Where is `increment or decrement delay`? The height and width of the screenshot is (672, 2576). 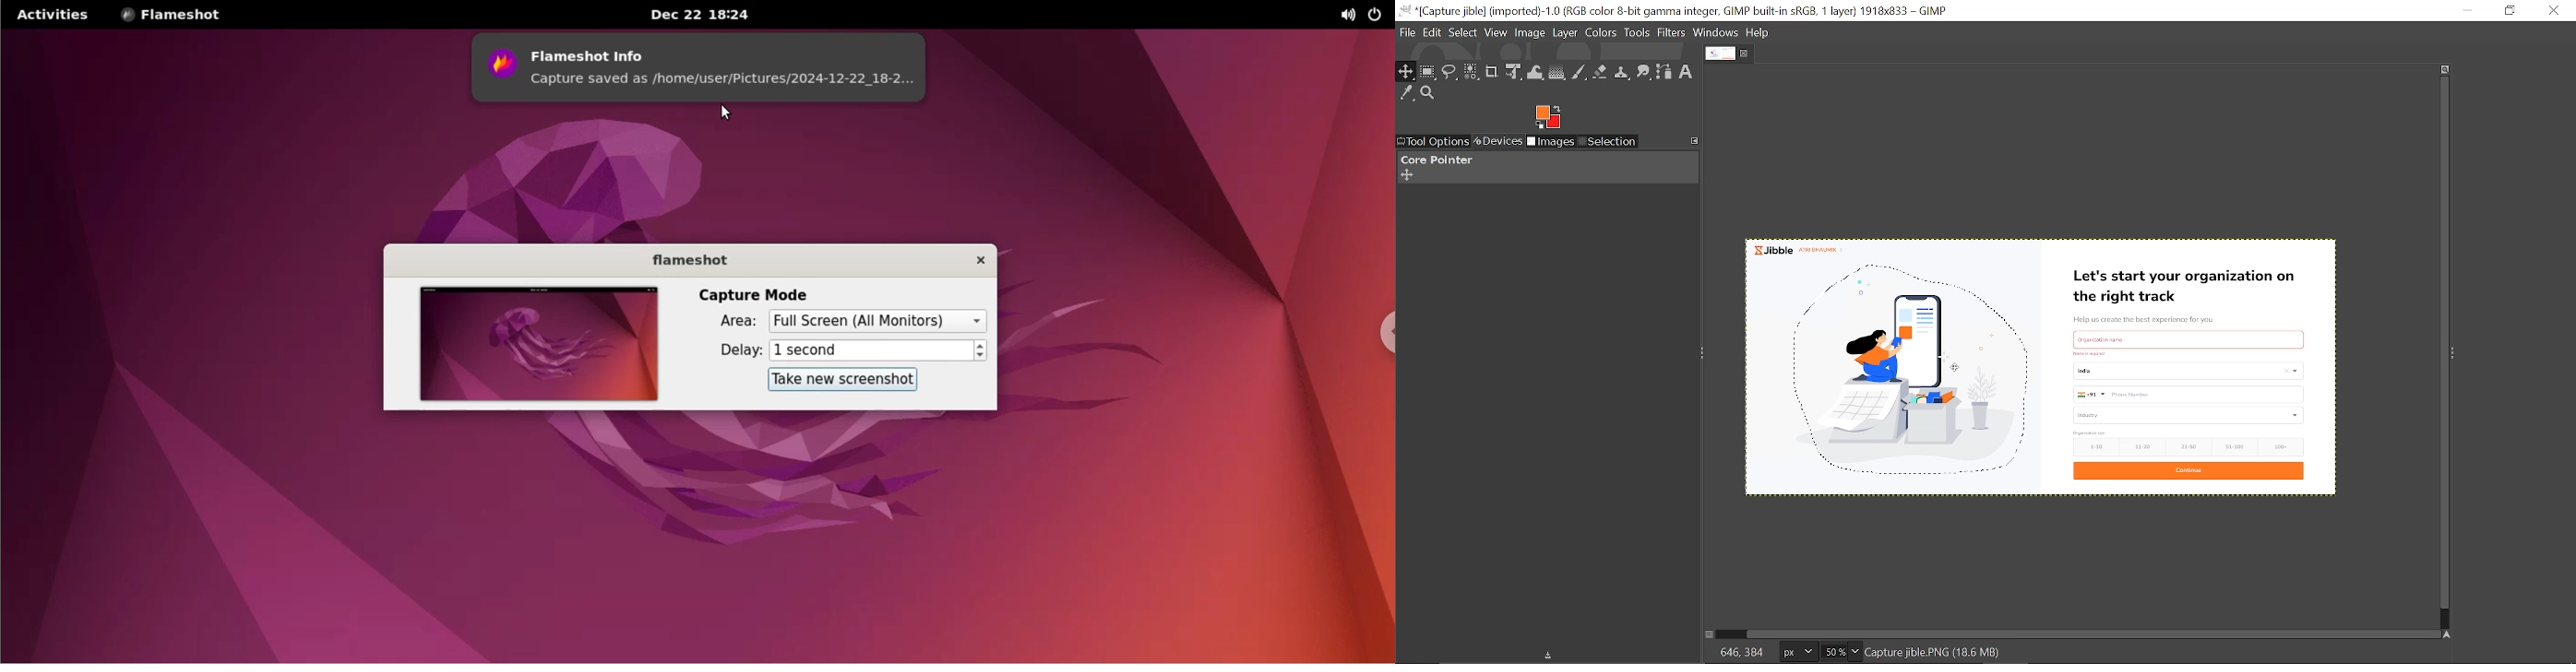
increment or decrement delay is located at coordinates (981, 351).